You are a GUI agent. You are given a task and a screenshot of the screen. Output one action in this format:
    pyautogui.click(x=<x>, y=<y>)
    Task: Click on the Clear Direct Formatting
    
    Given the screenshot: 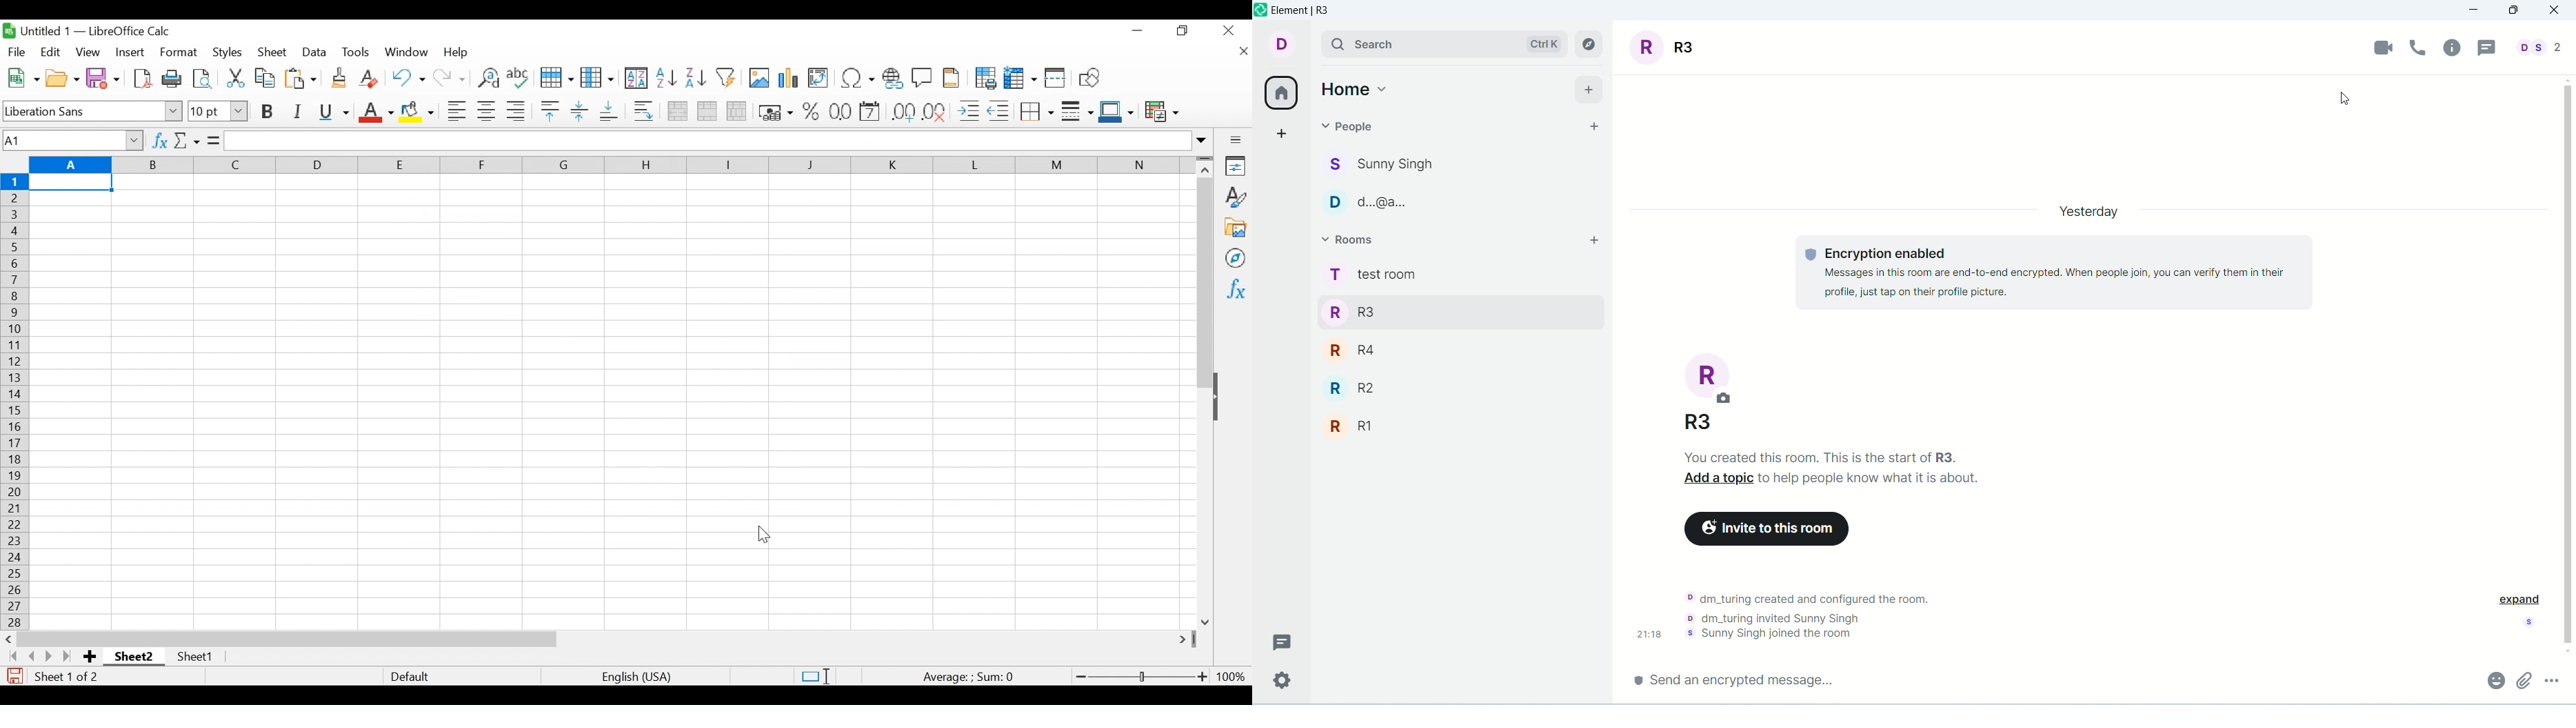 What is the action you would take?
    pyautogui.click(x=371, y=79)
    